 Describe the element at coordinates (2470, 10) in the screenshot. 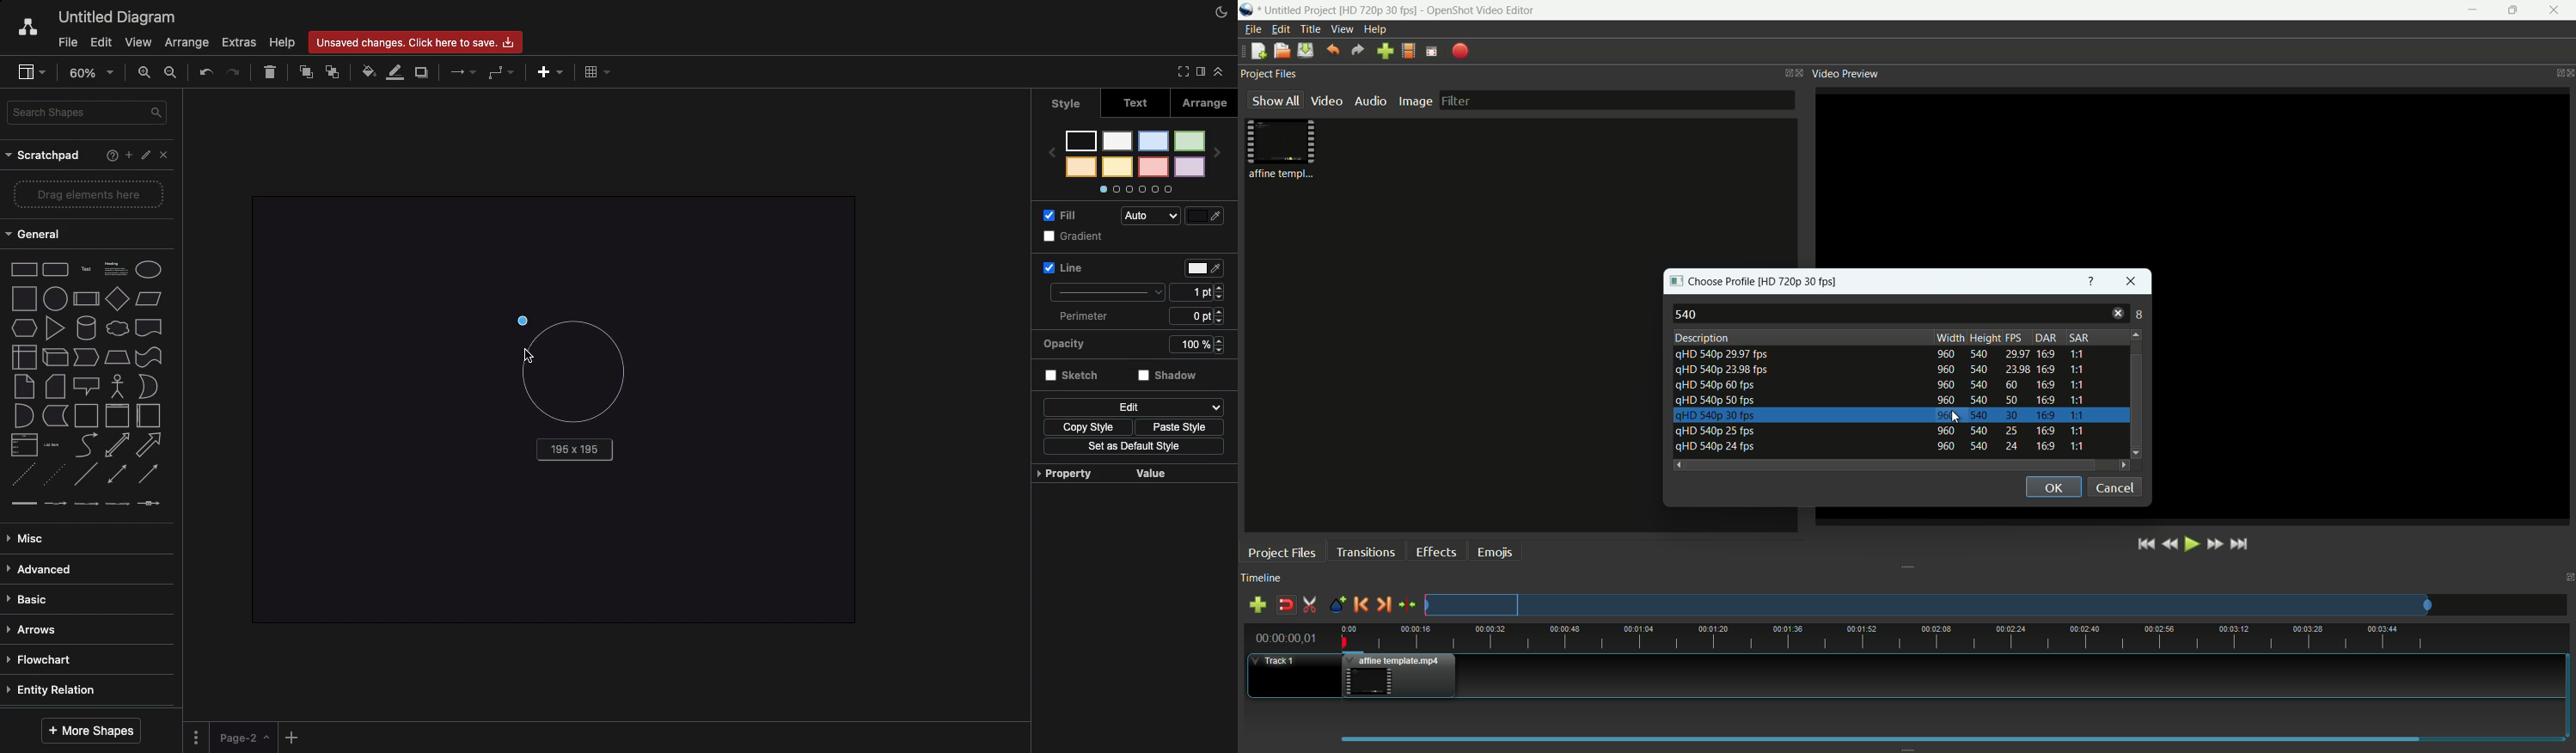

I see `minimize` at that location.